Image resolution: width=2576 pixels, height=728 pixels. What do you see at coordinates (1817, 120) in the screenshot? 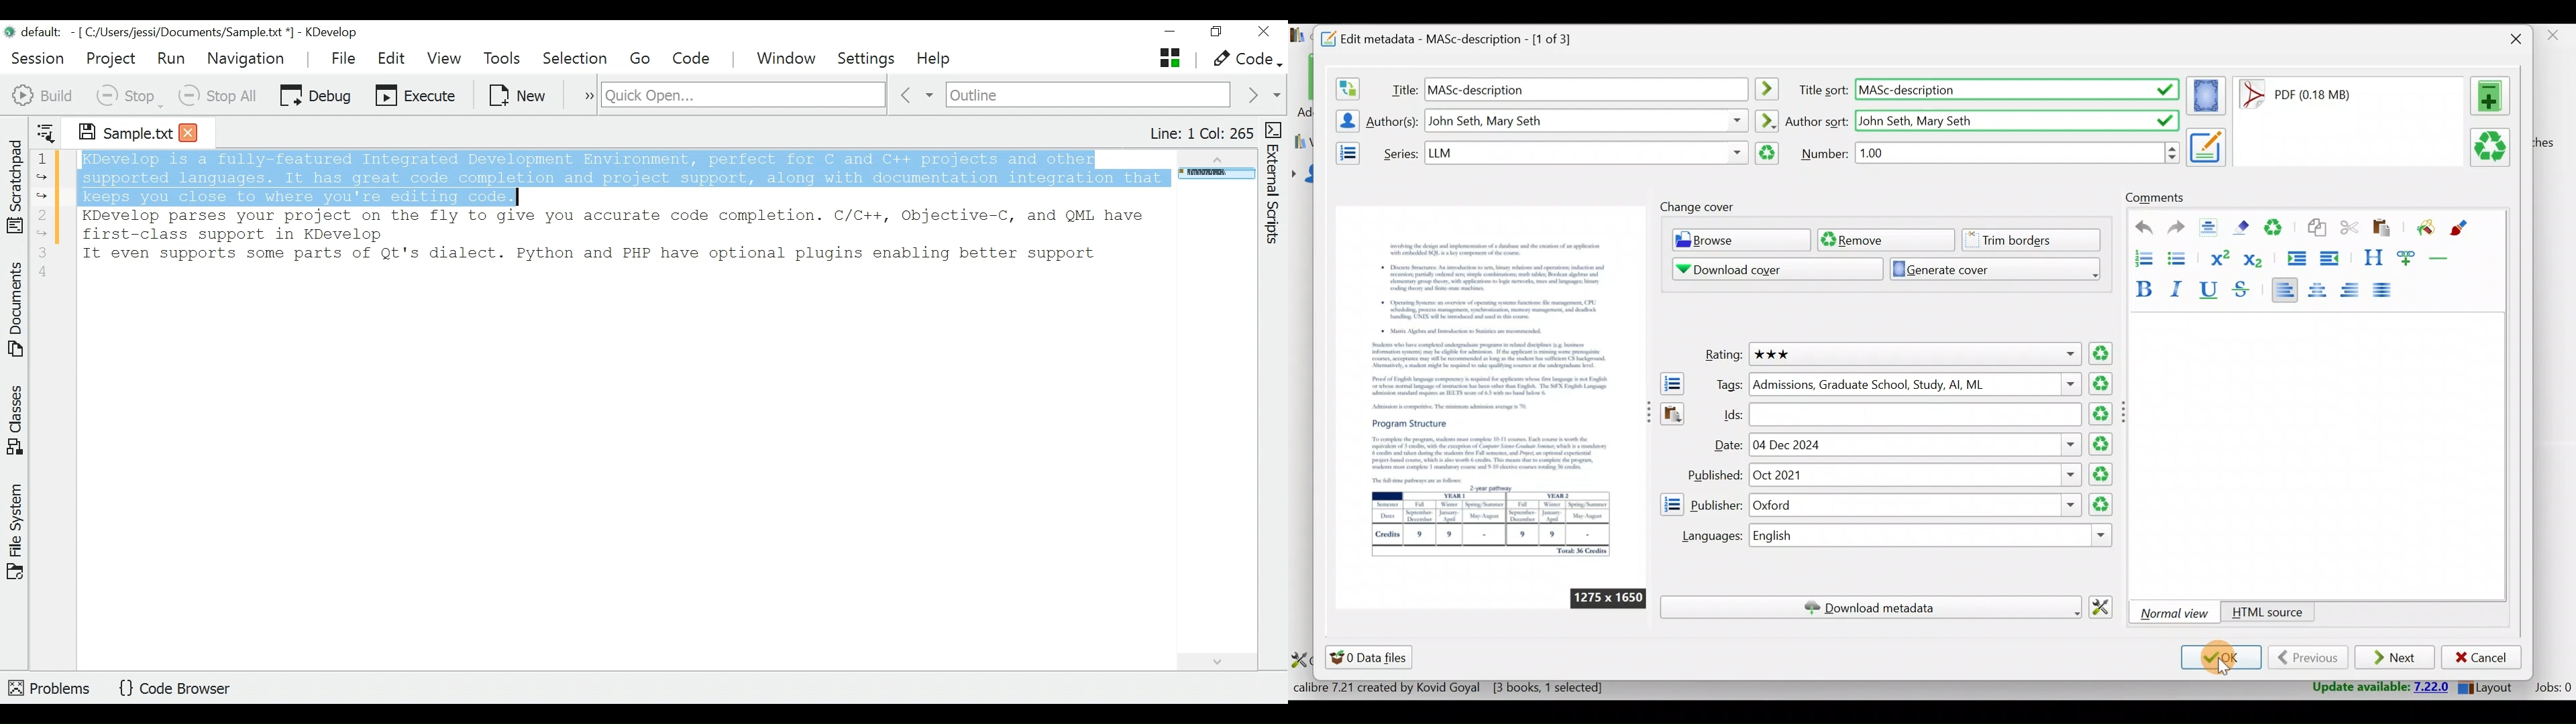
I see `Author sort` at bounding box center [1817, 120].